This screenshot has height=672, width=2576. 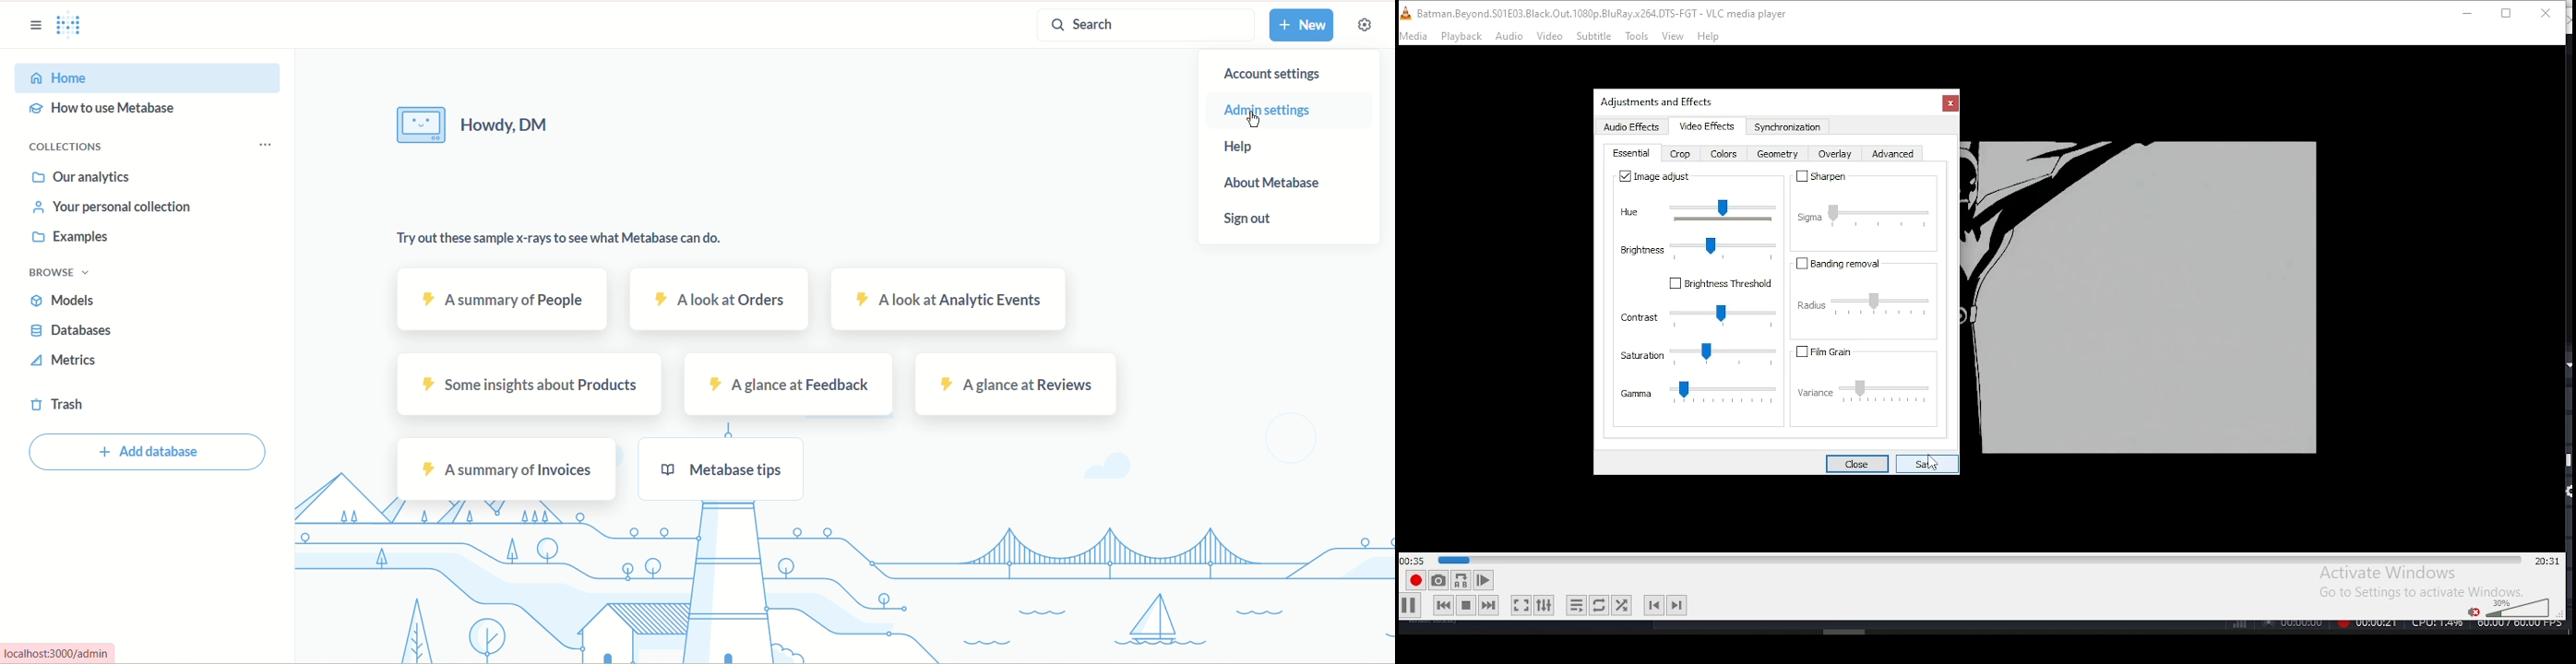 I want to click on stop, so click(x=1465, y=605).